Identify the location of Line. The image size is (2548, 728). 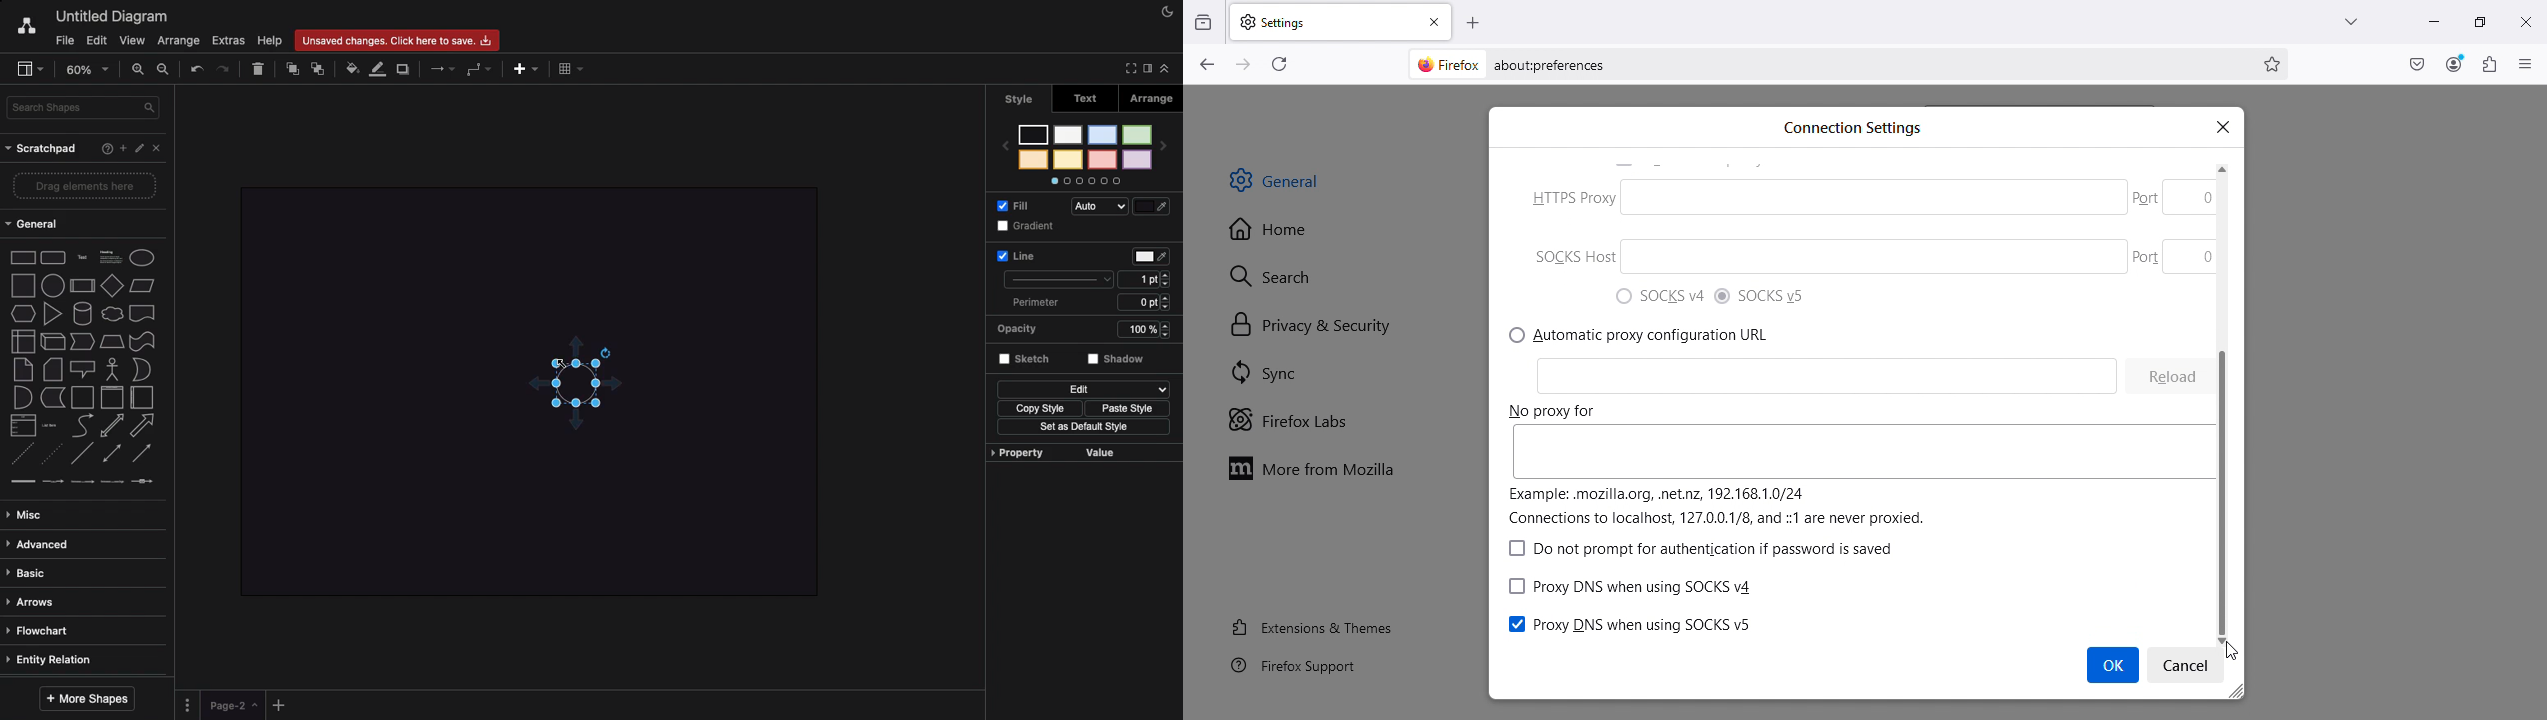
(1054, 267).